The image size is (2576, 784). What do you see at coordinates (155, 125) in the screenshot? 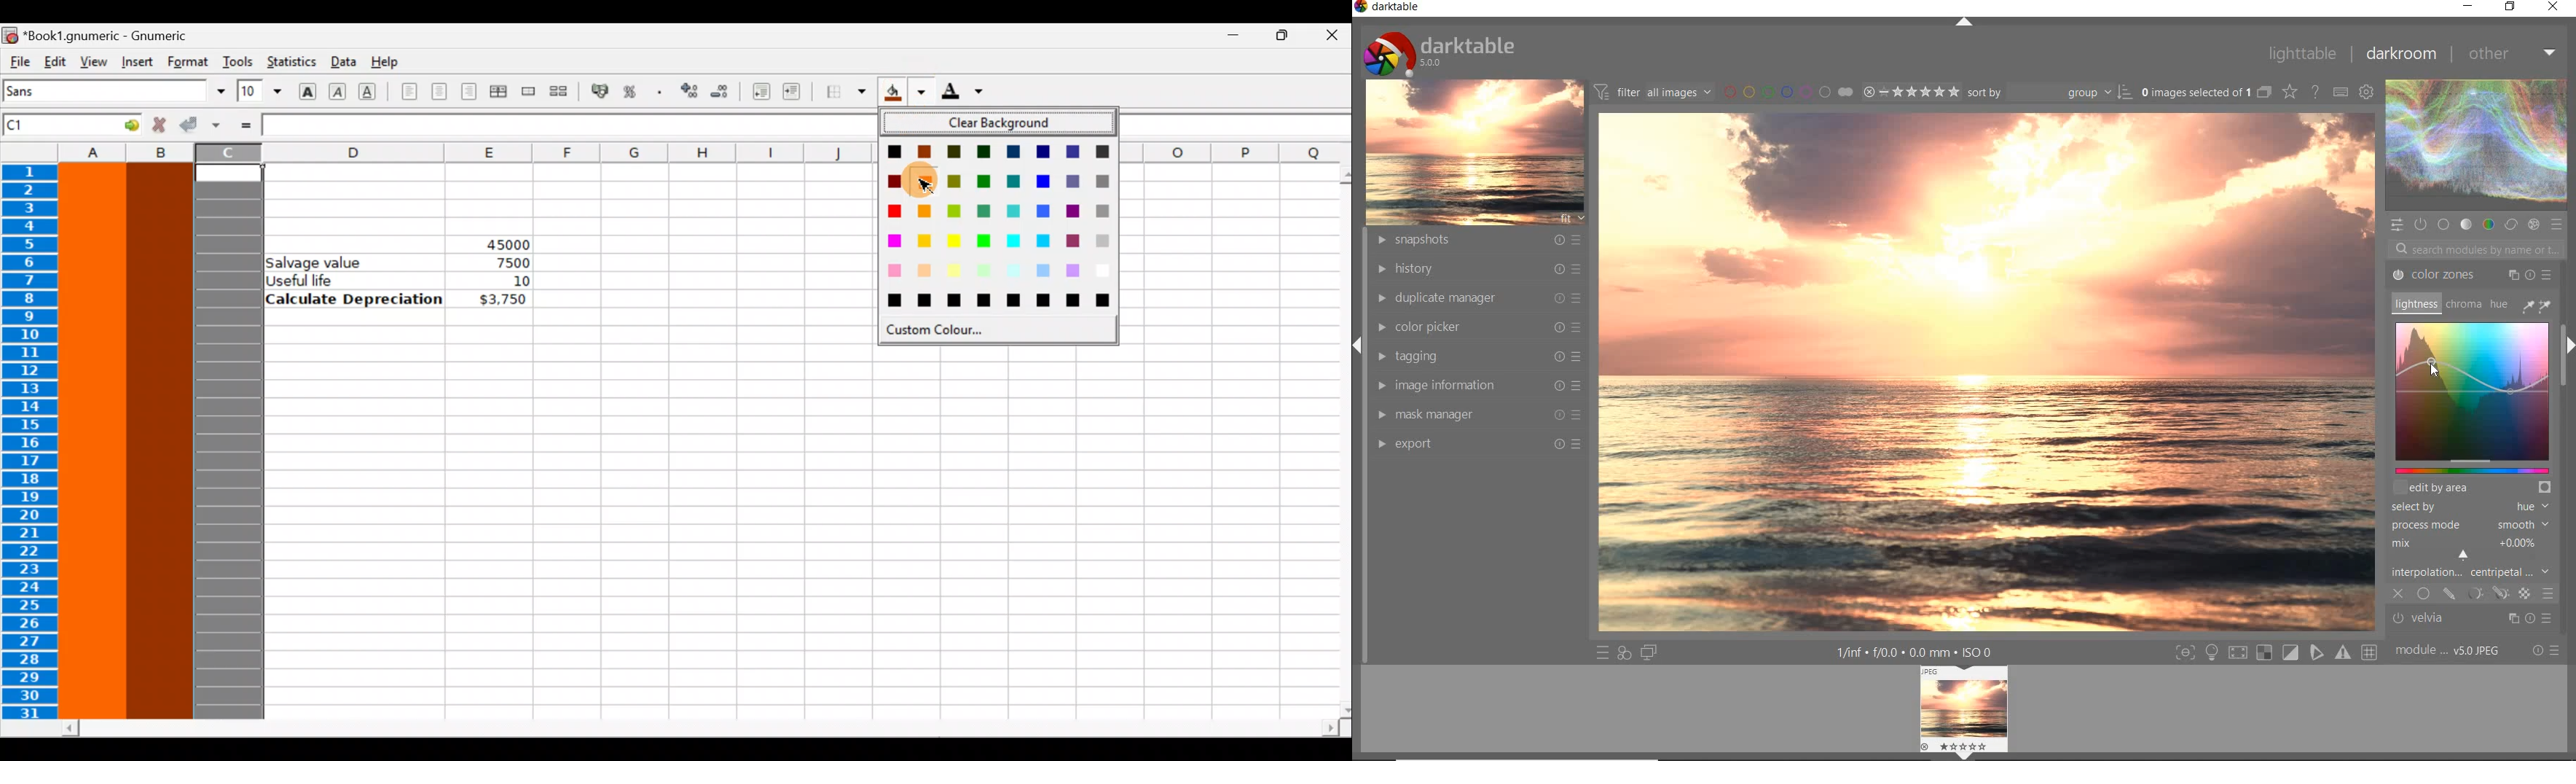
I see `Reject change` at bounding box center [155, 125].